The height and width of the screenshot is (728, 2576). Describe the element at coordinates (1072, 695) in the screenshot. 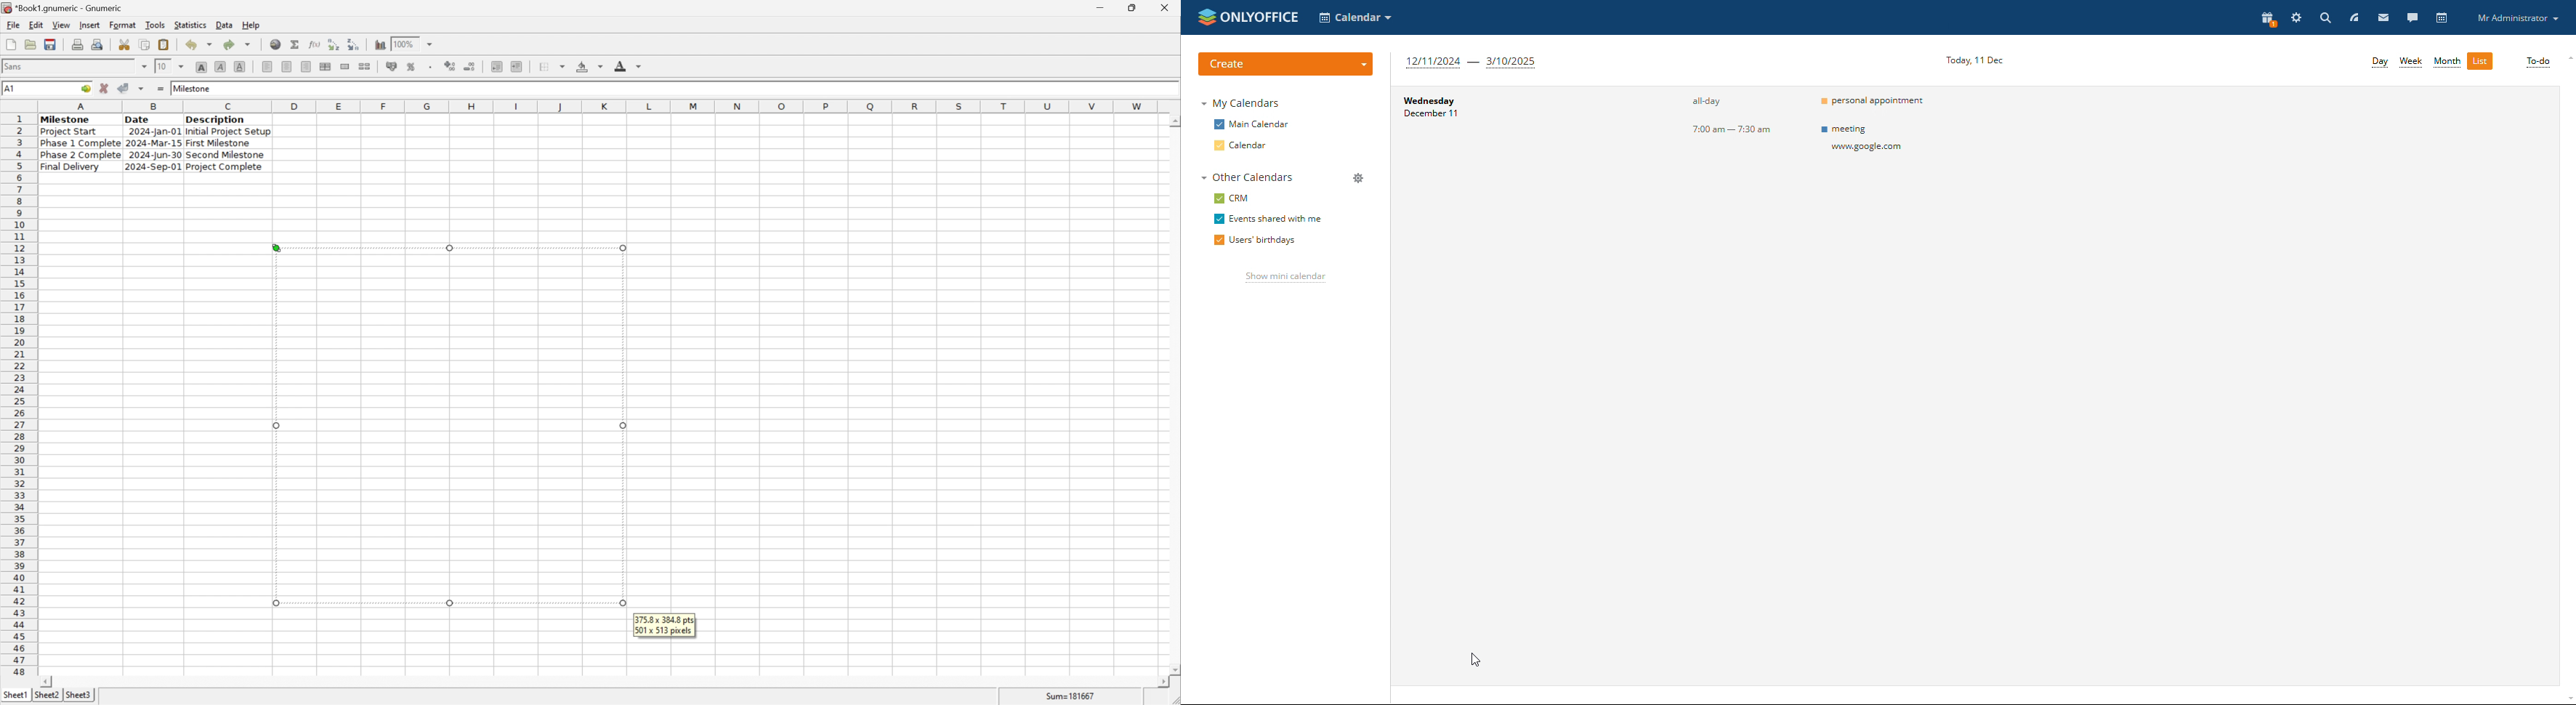

I see `Sum=181667` at that location.